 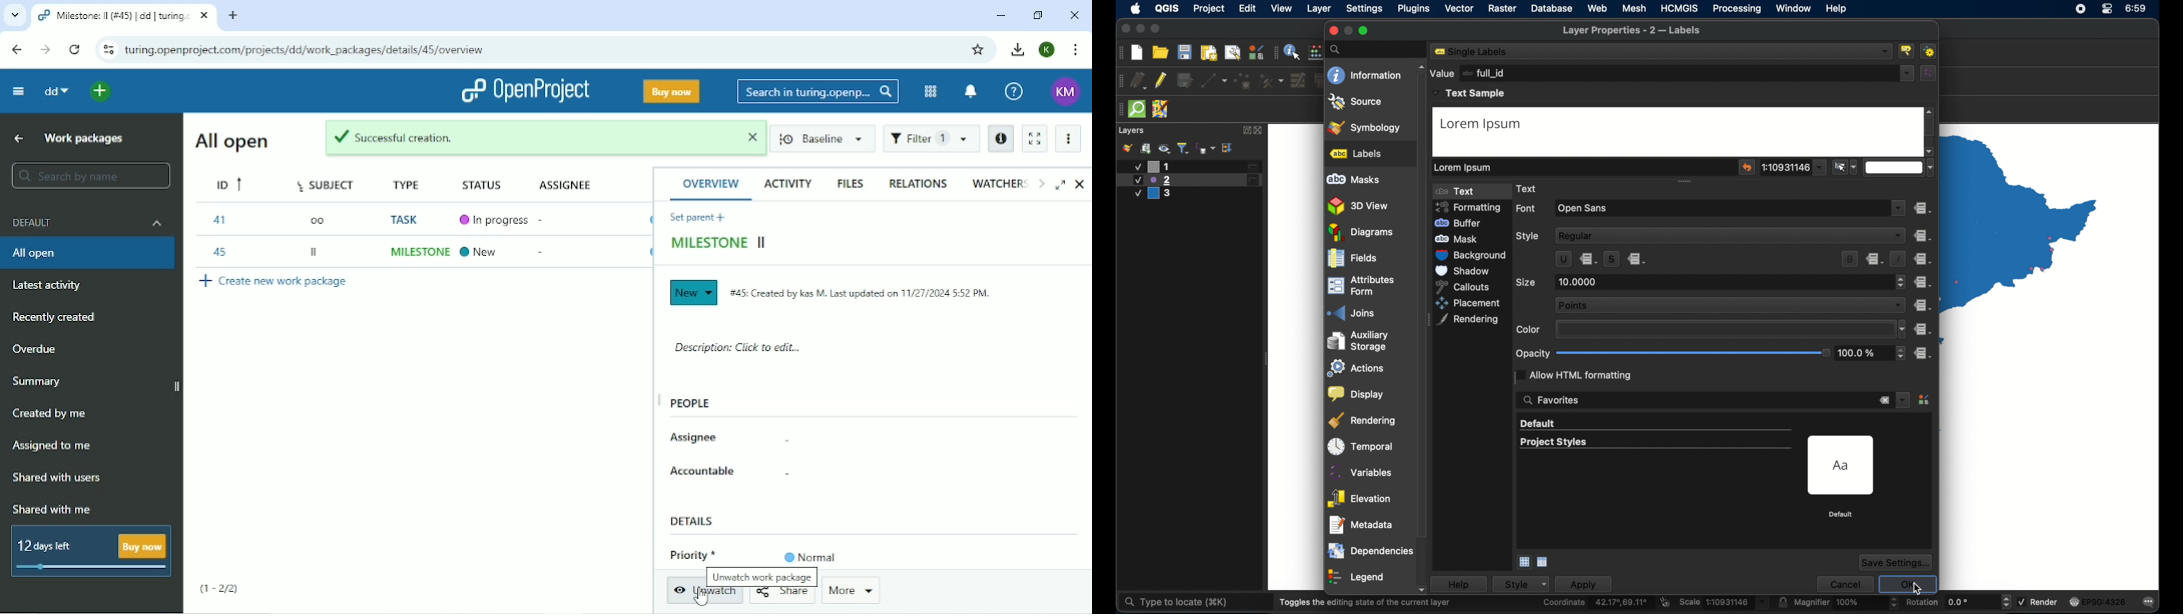 I want to click on To notification center, so click(x=971, y=91).